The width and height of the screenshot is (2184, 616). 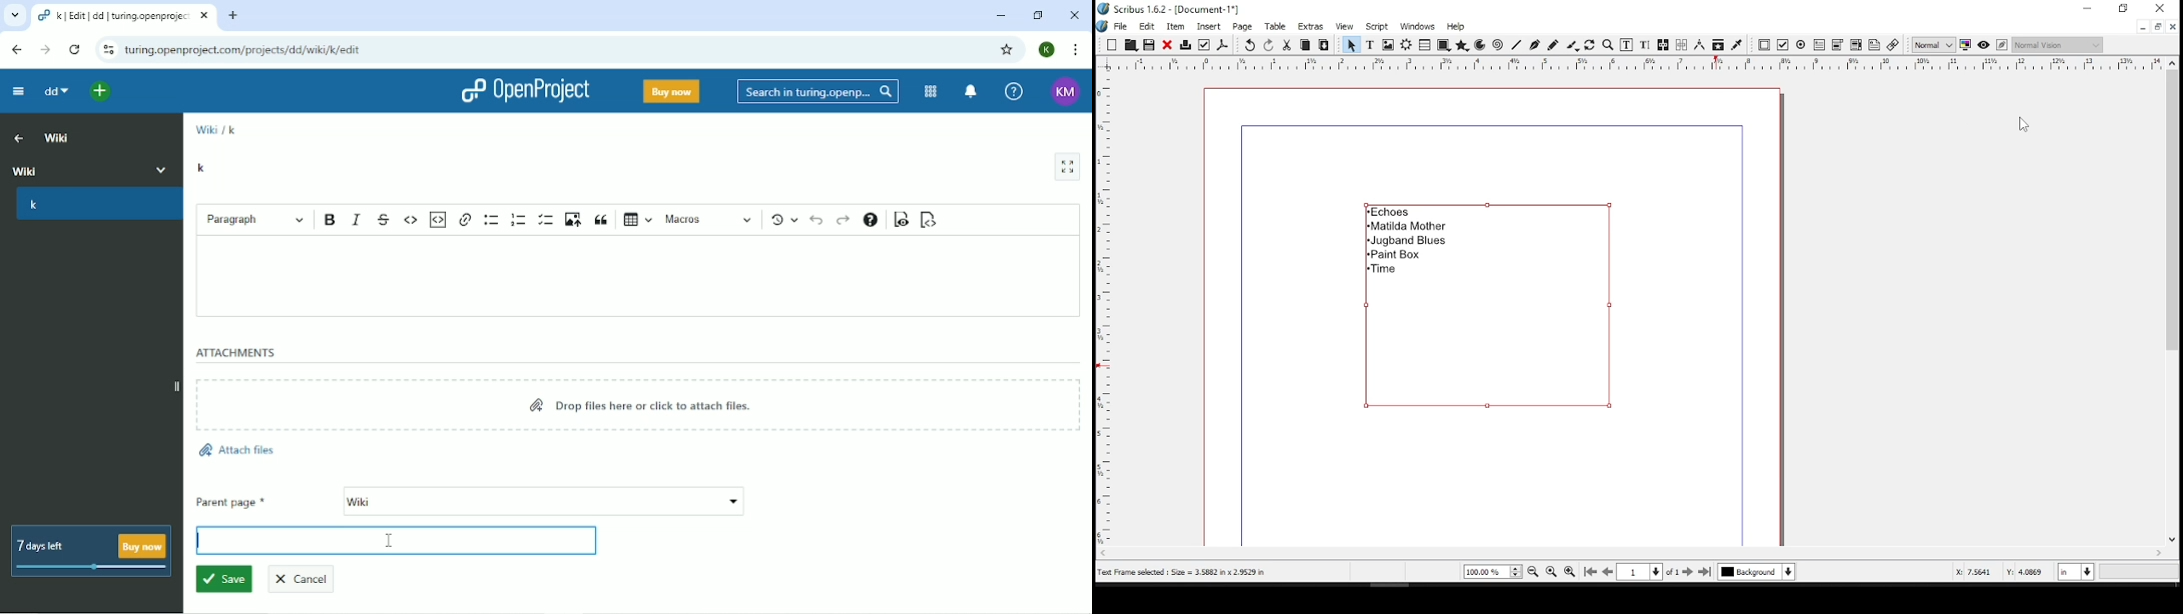 What do you see at coordinates (52, 92) in the screenshot?
I see `dd` at bounding box center [52, 92].